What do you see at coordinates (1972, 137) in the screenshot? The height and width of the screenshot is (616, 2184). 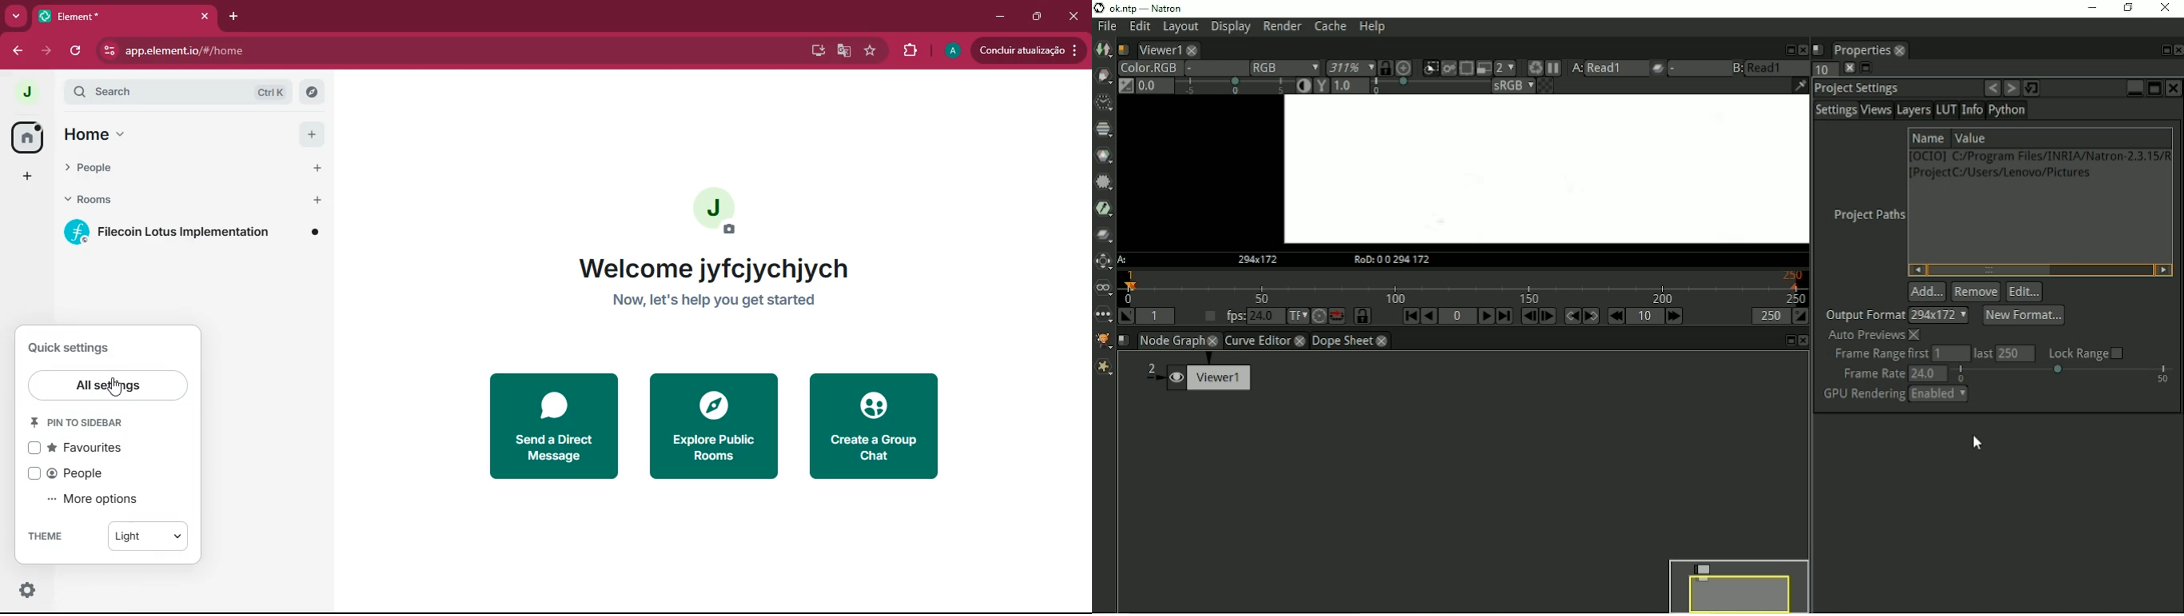 I see `Value` at bounding box center [1972, 137].